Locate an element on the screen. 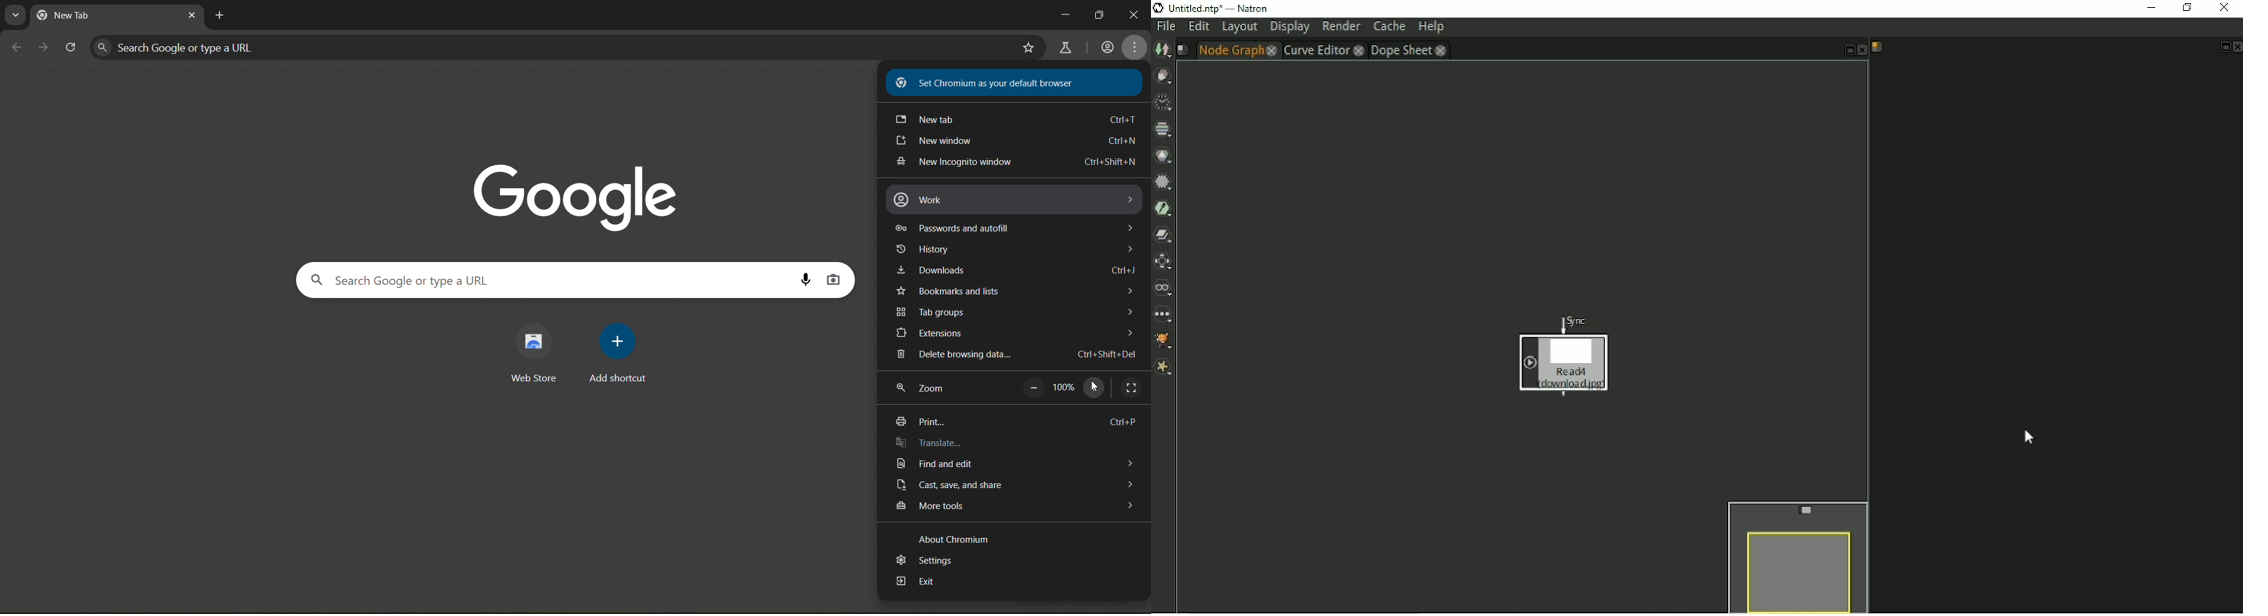  go back one page is located at coordinates (17, 47).